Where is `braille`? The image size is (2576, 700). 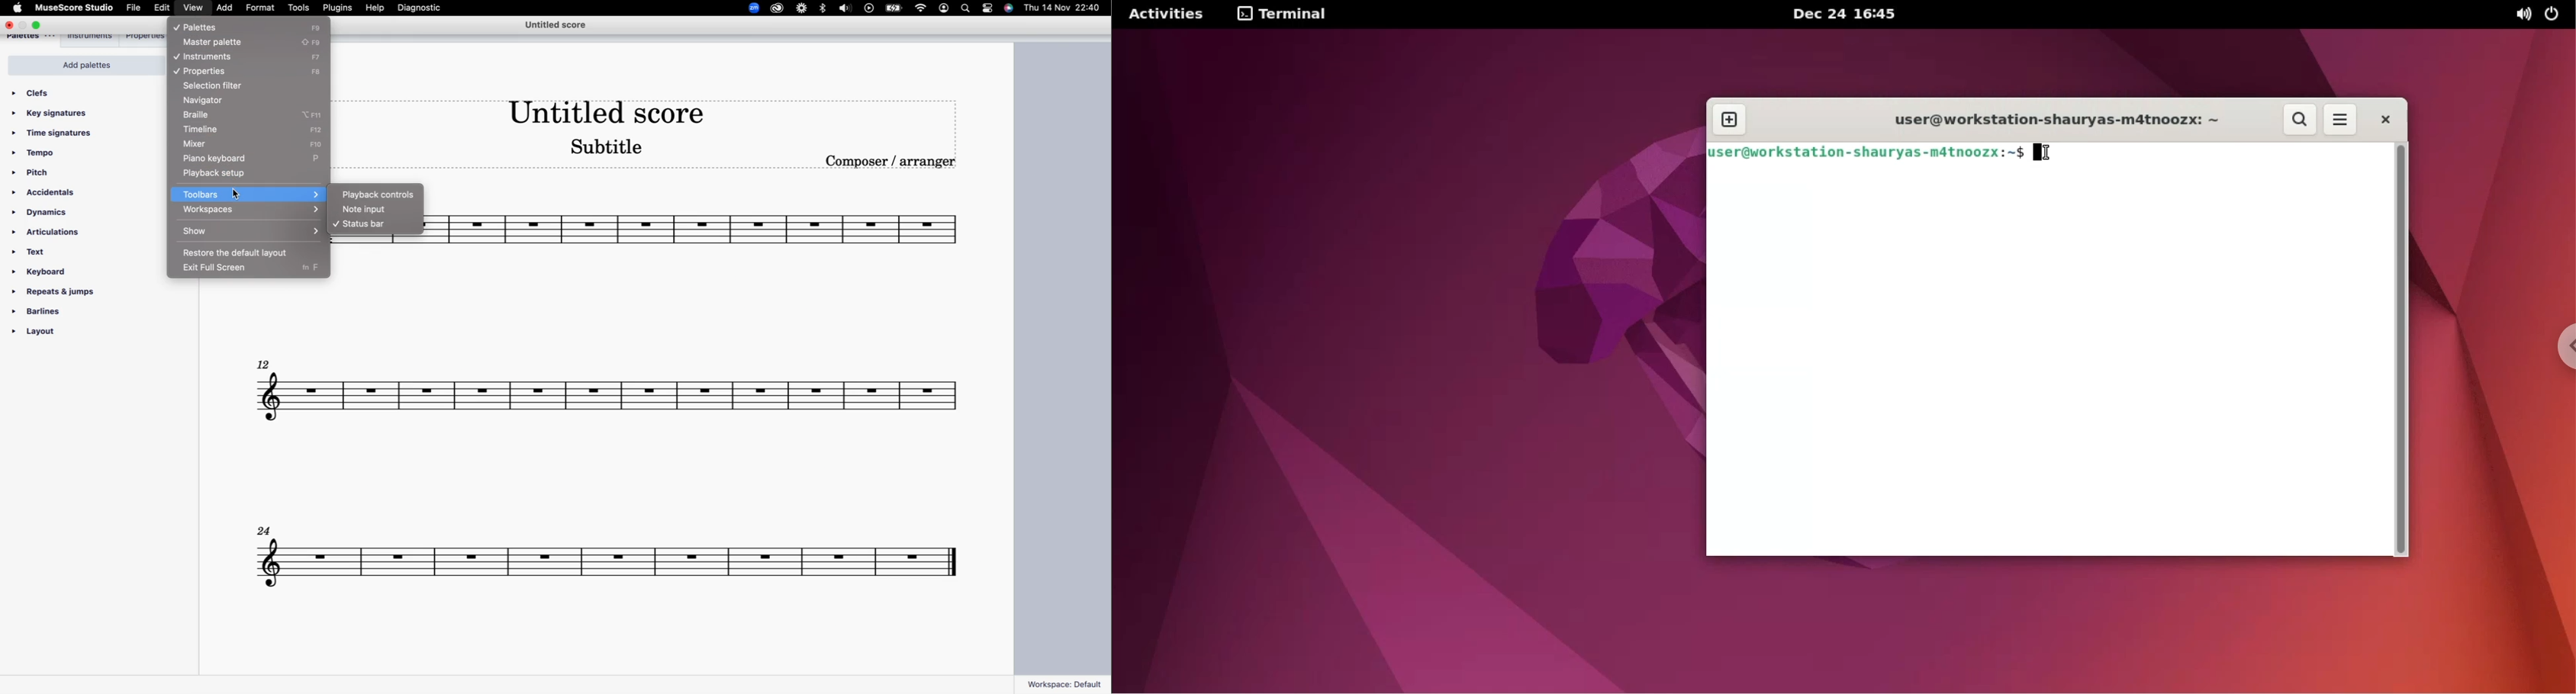 braille is located at coordinates (209, 114).